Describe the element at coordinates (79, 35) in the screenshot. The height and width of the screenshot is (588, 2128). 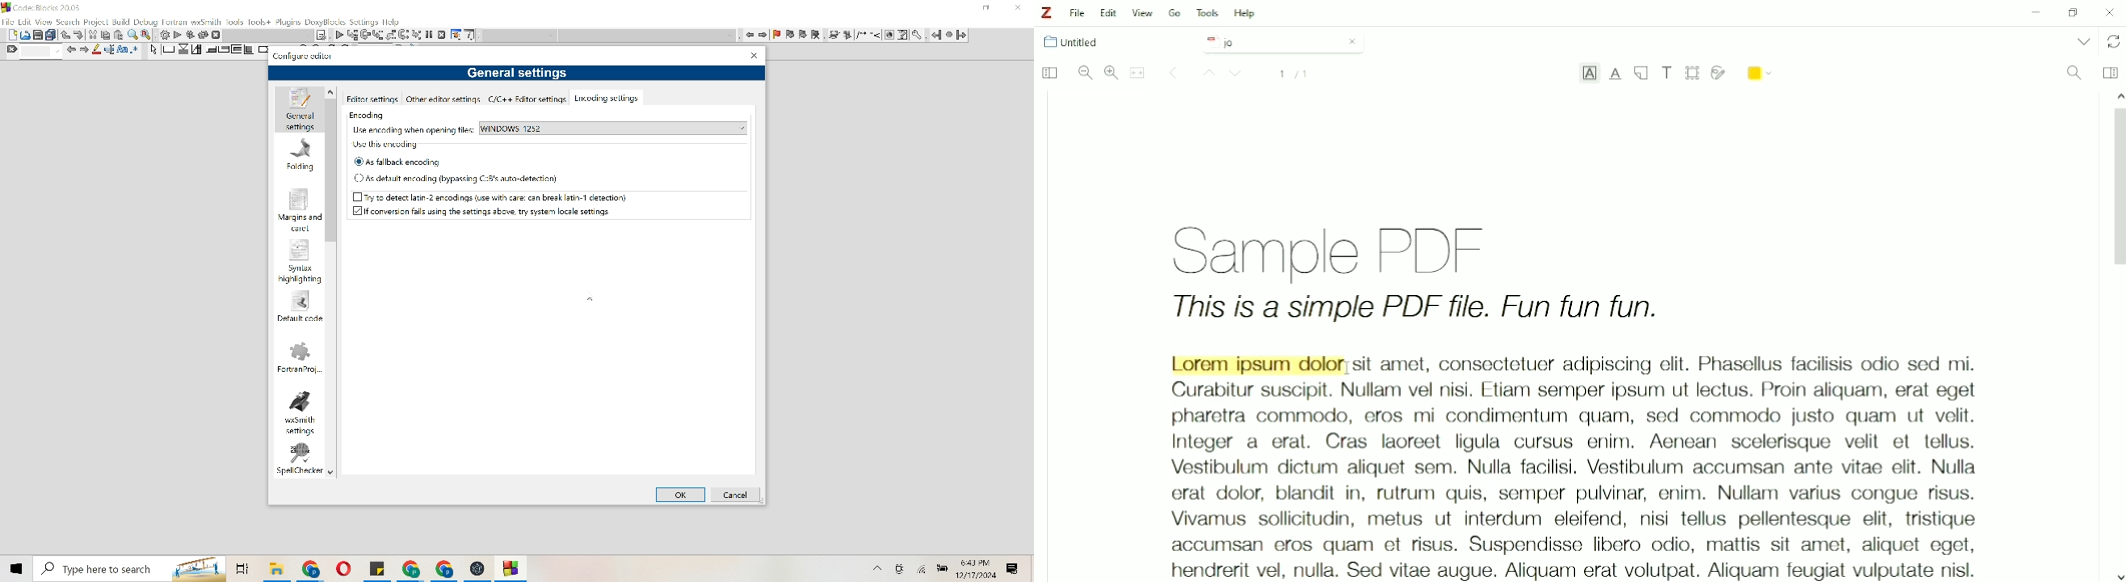
I see `Move down` at that location.